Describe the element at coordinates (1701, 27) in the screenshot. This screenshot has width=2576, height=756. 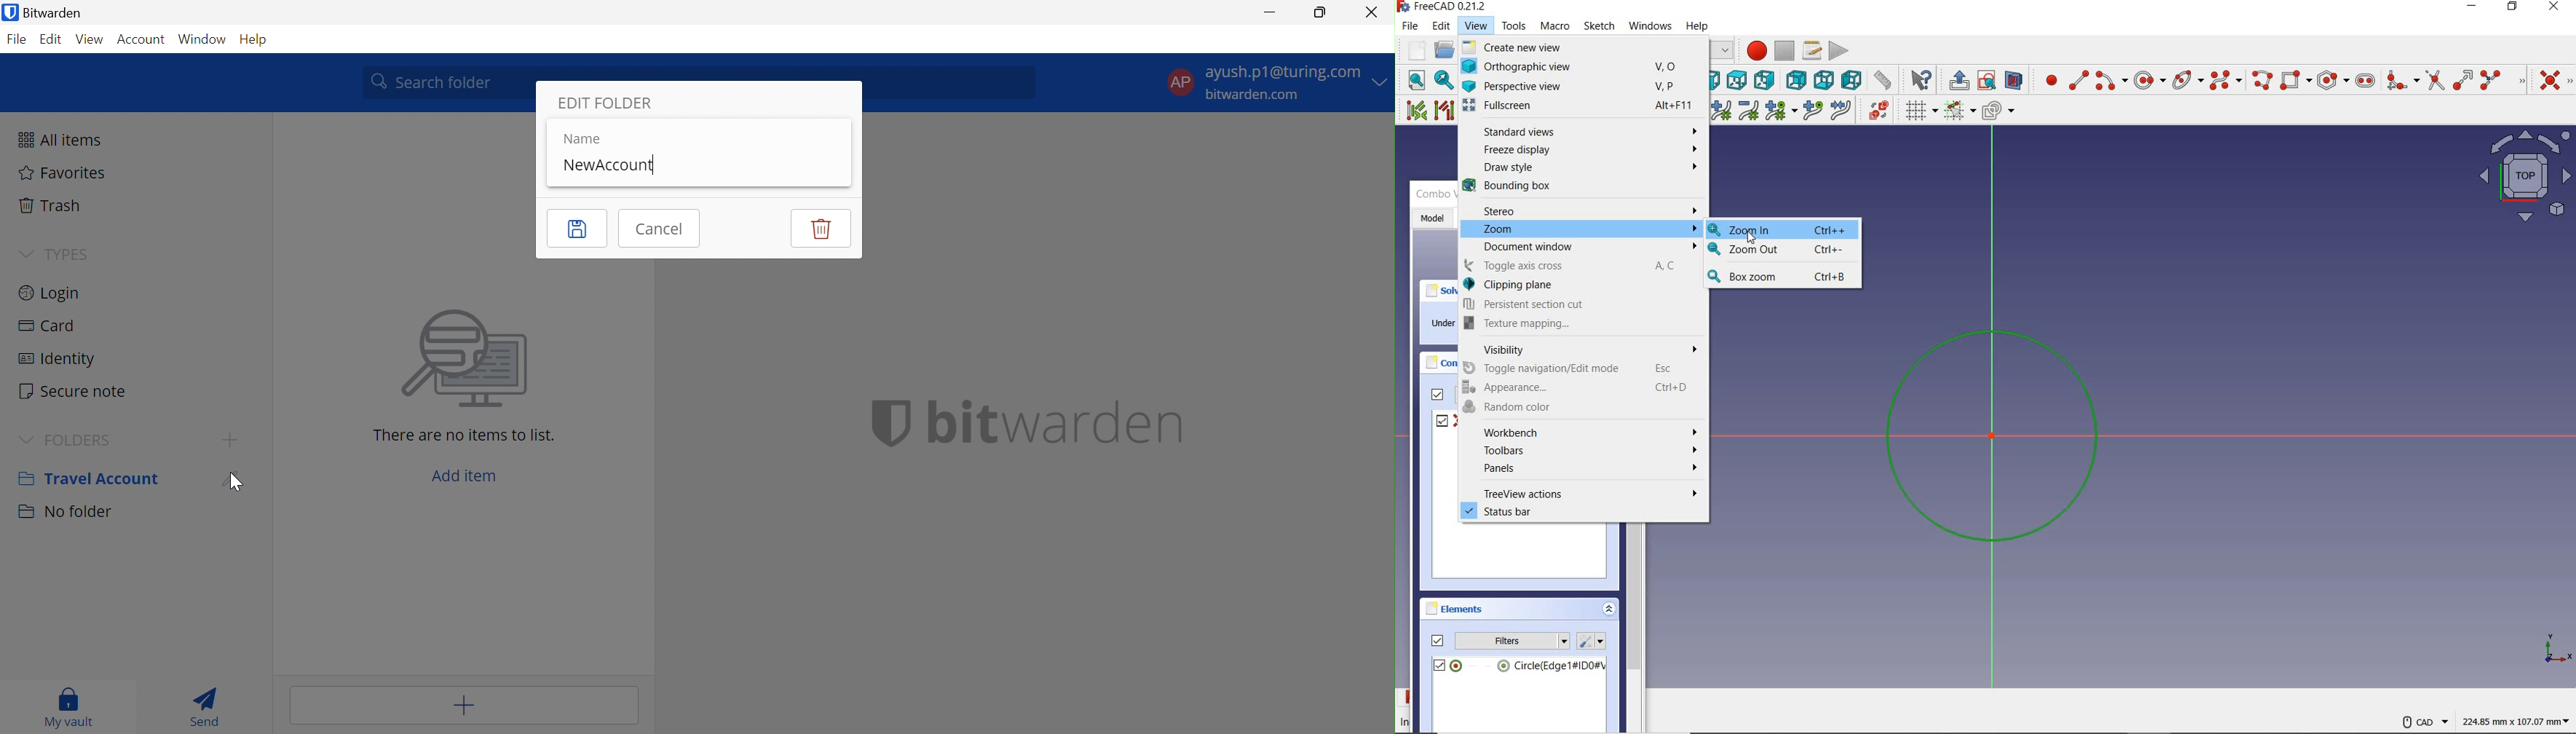
I see `help` at that location.